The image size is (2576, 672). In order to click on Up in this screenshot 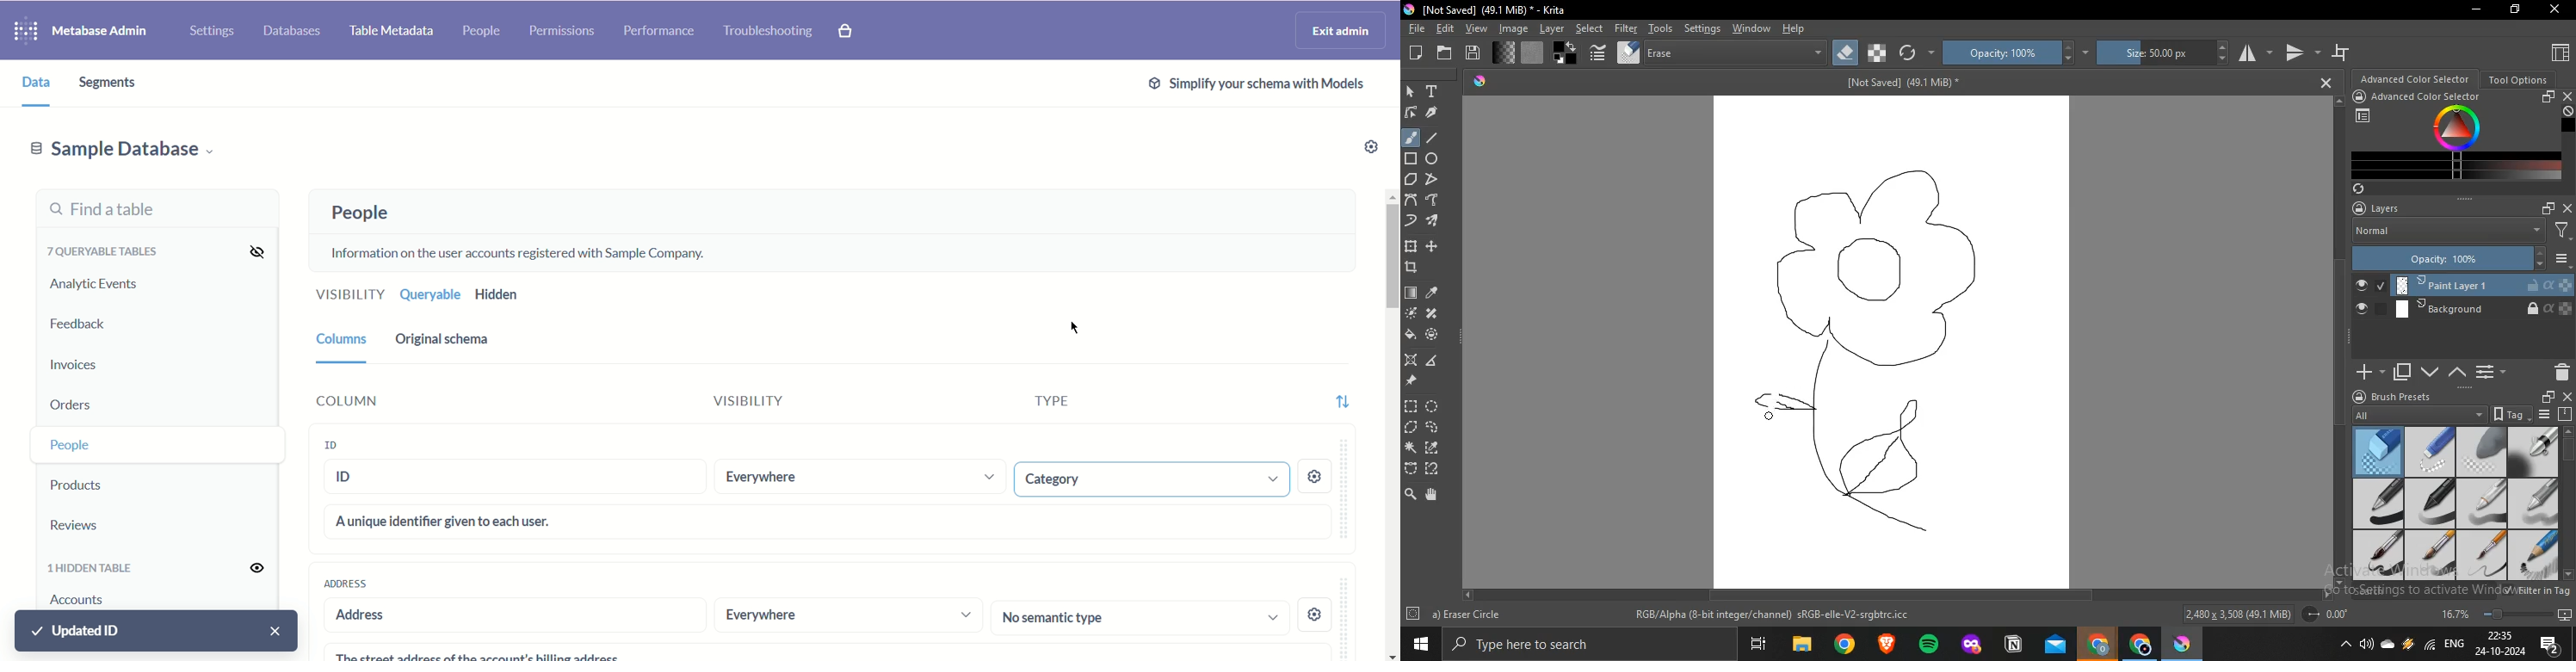, I will do `click(2568, 429)`.